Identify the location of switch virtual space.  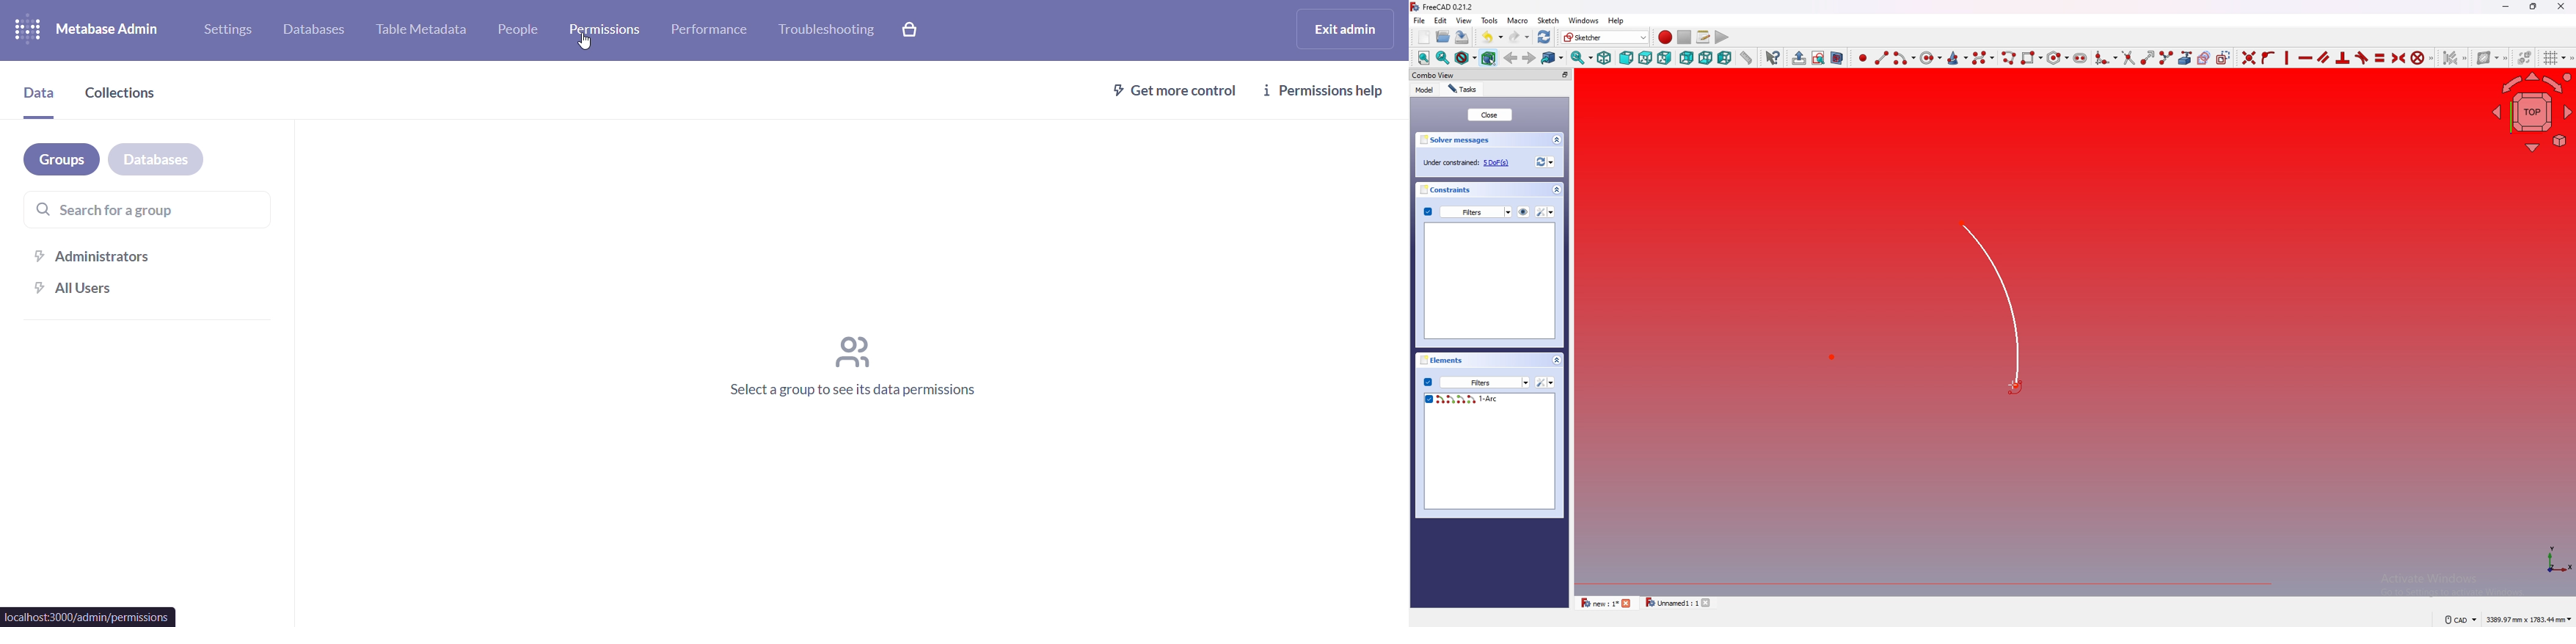
(2526, 55).